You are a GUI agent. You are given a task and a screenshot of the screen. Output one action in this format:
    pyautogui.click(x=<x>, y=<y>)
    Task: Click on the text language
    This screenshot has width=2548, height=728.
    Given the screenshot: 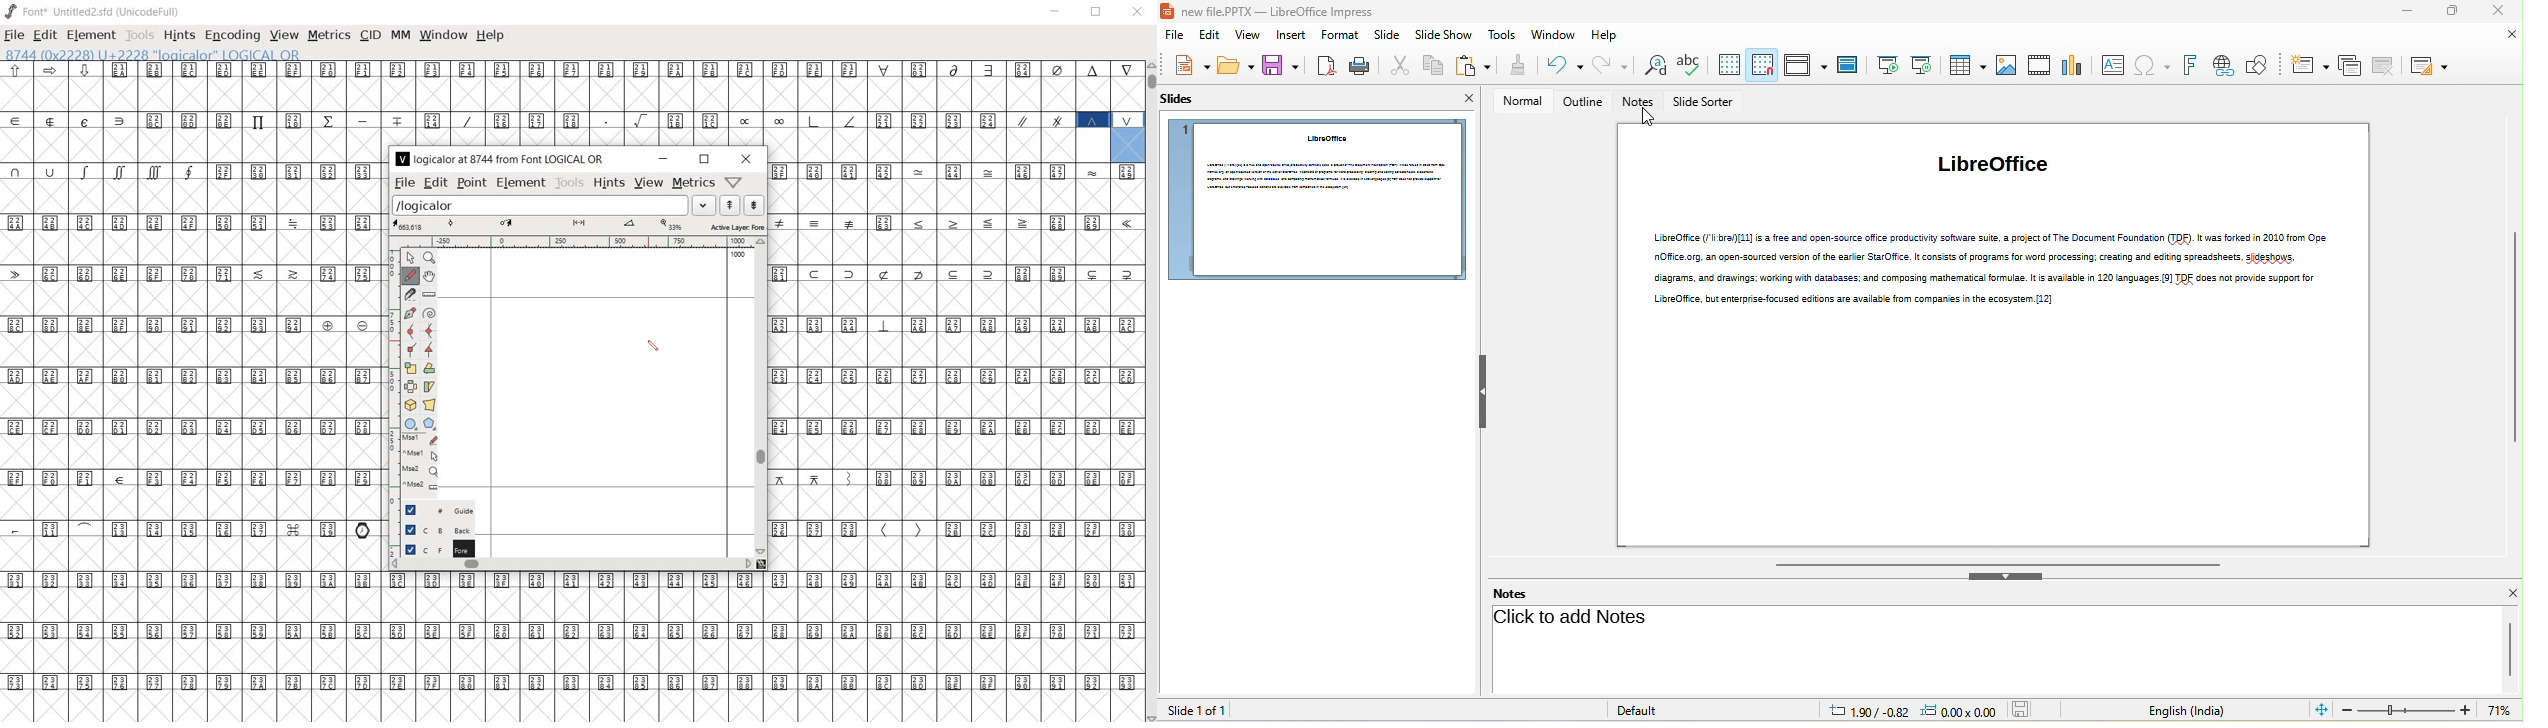 What is the action you would take?
    pyautogui.click(x=2186, y=711)
    